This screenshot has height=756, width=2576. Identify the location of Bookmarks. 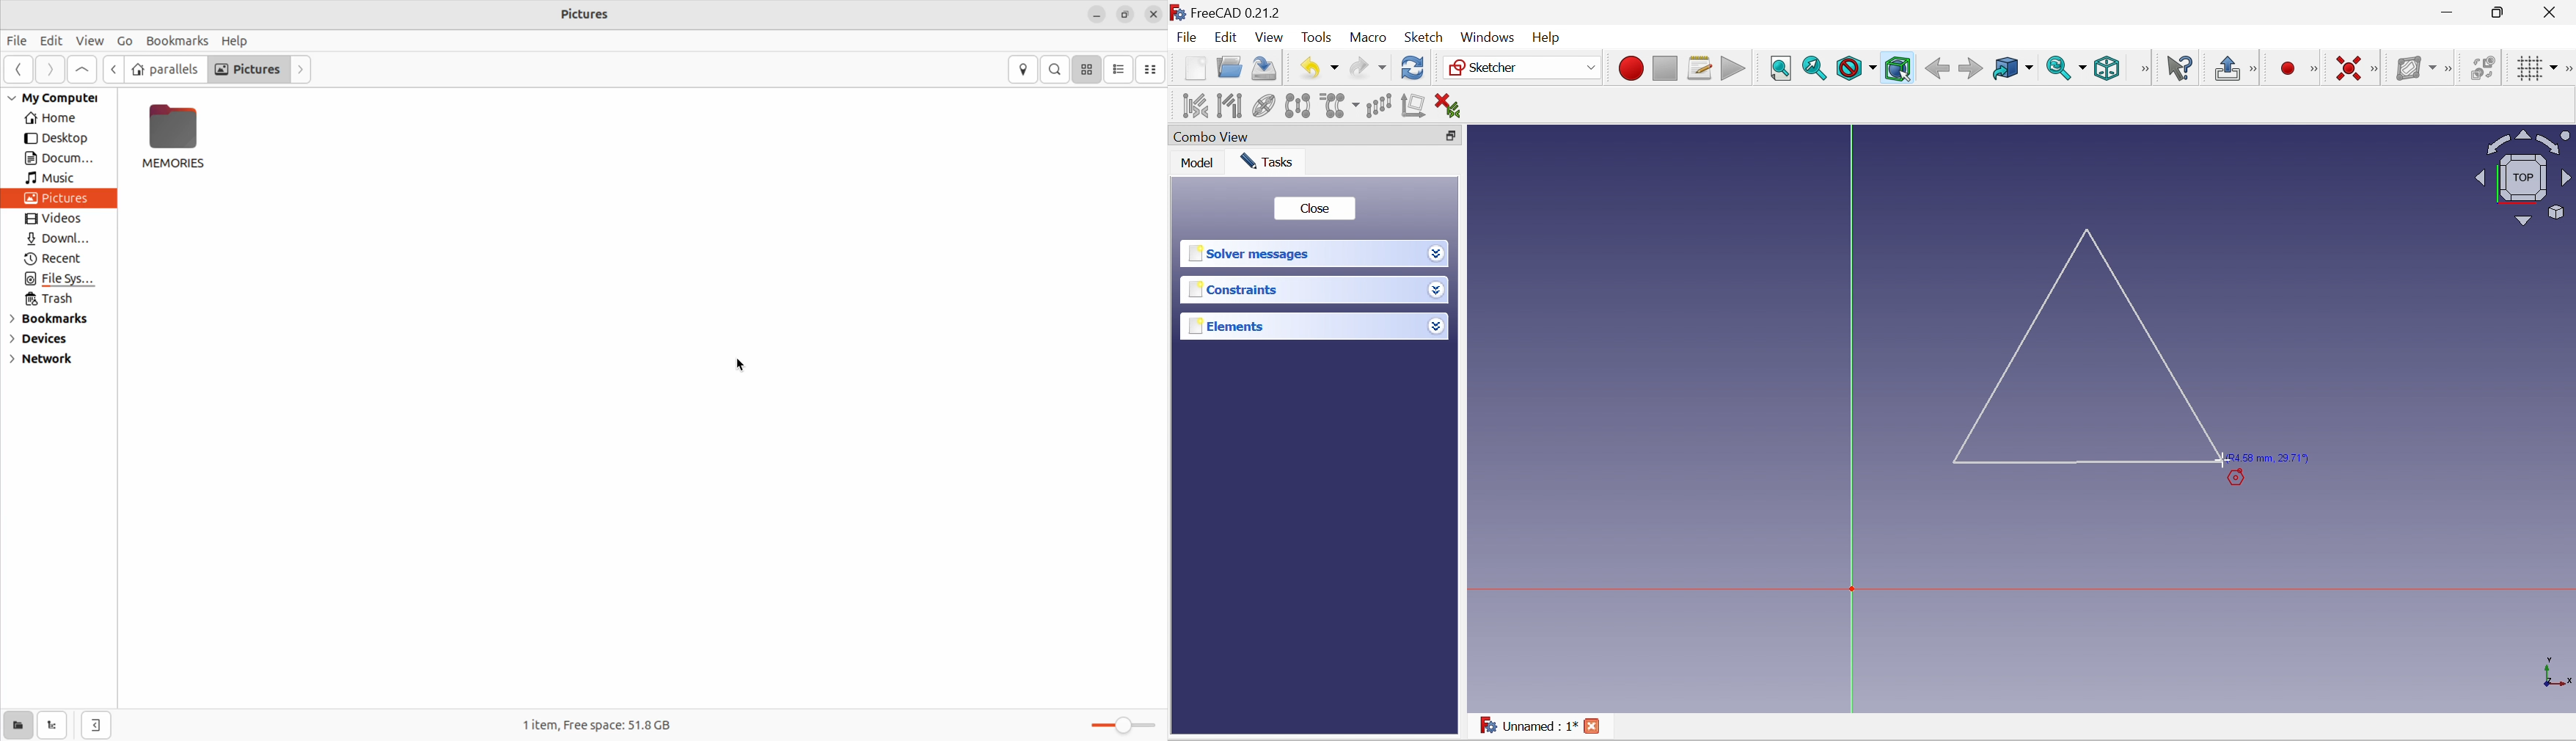
(48, 317).